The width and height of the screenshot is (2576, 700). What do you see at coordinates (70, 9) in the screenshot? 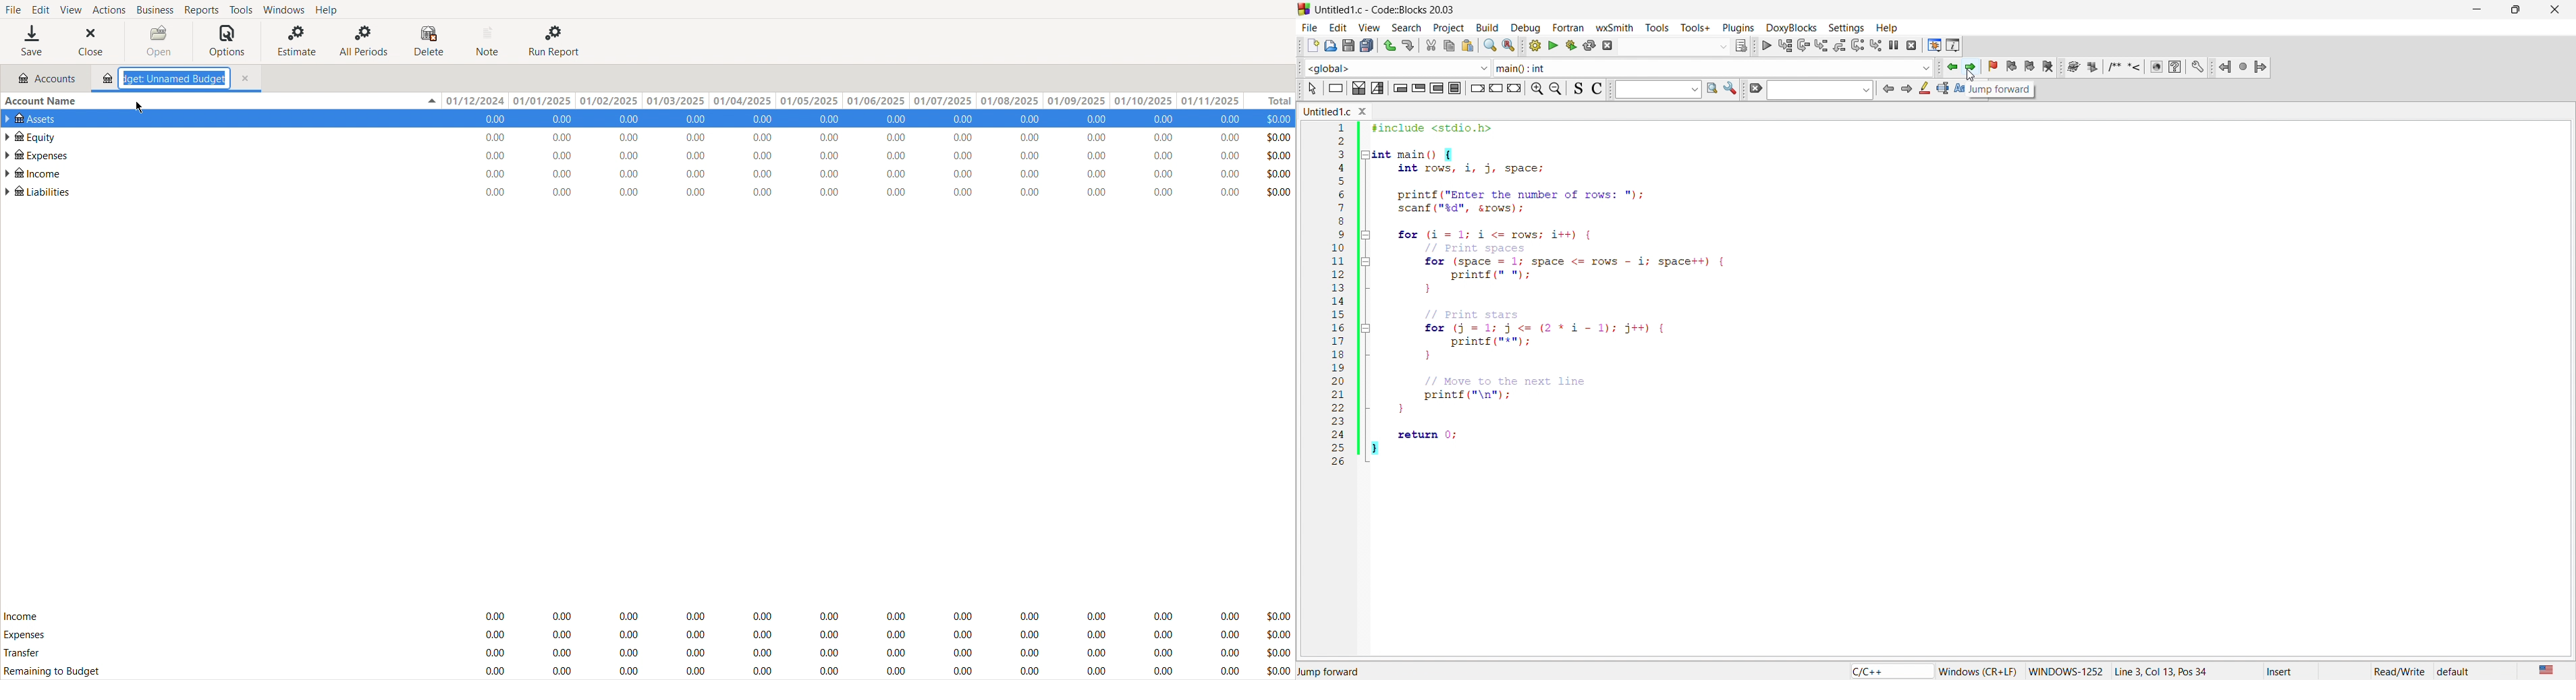
I see `View` at bounding box center [70, 9].